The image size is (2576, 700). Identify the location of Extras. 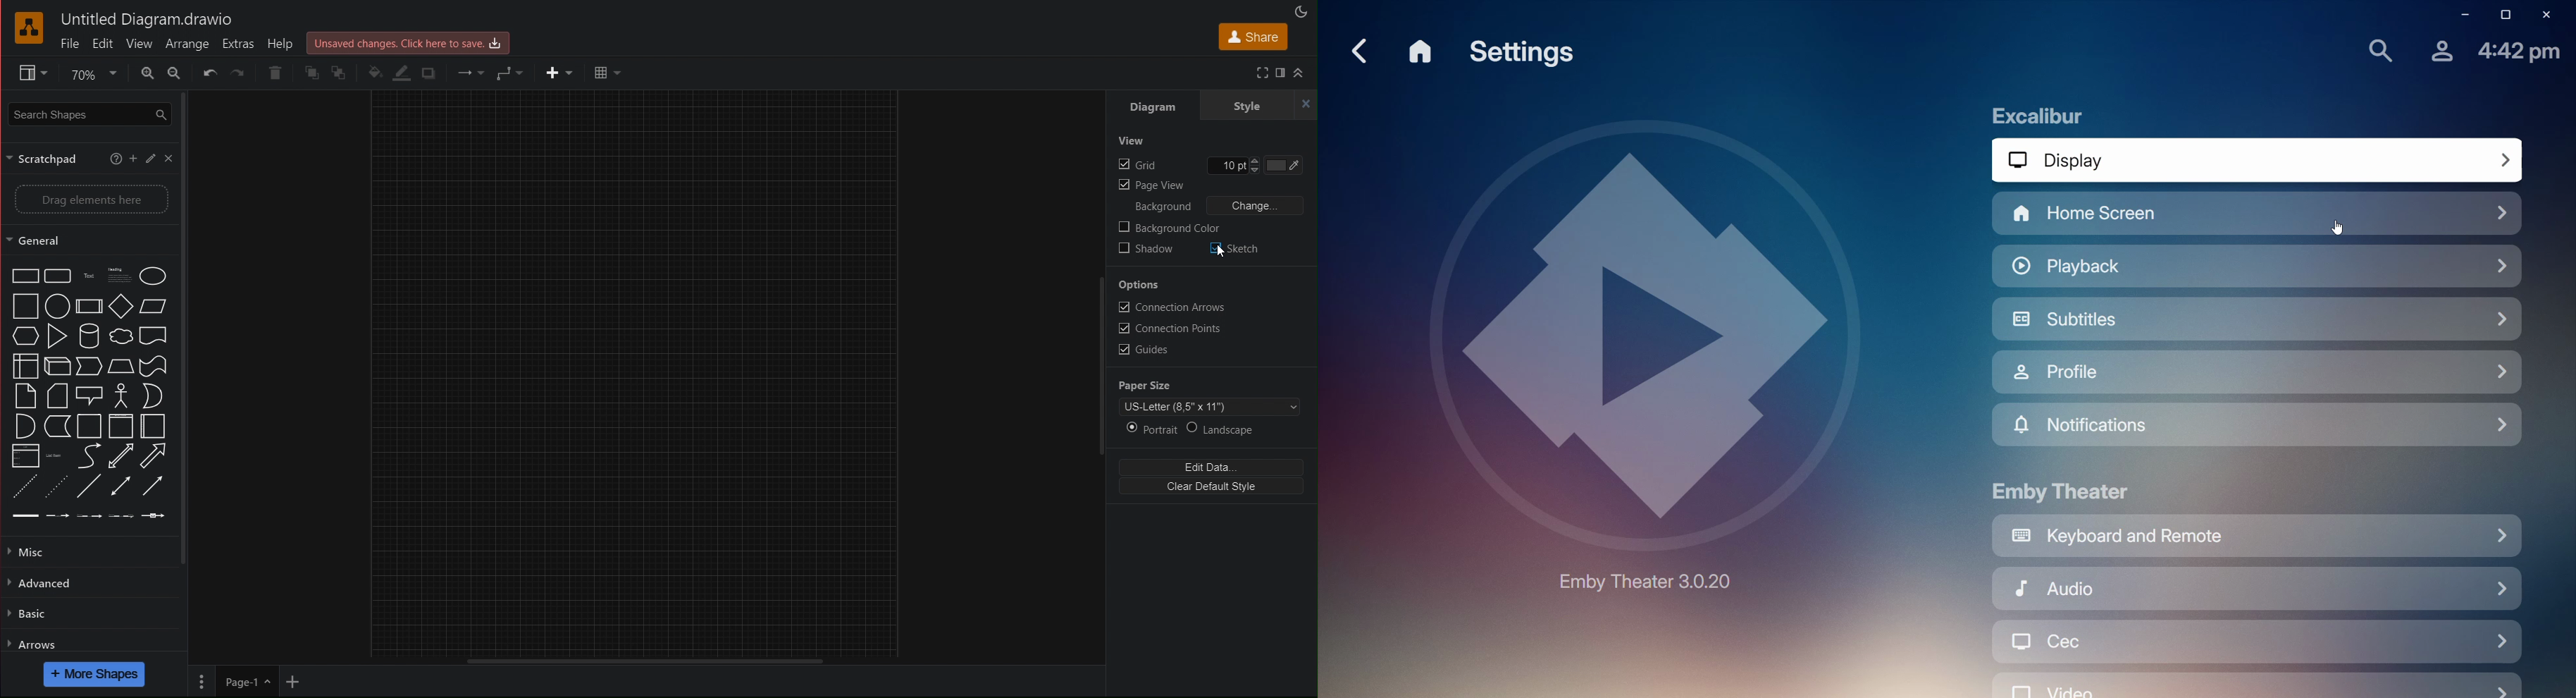
(240, 44).